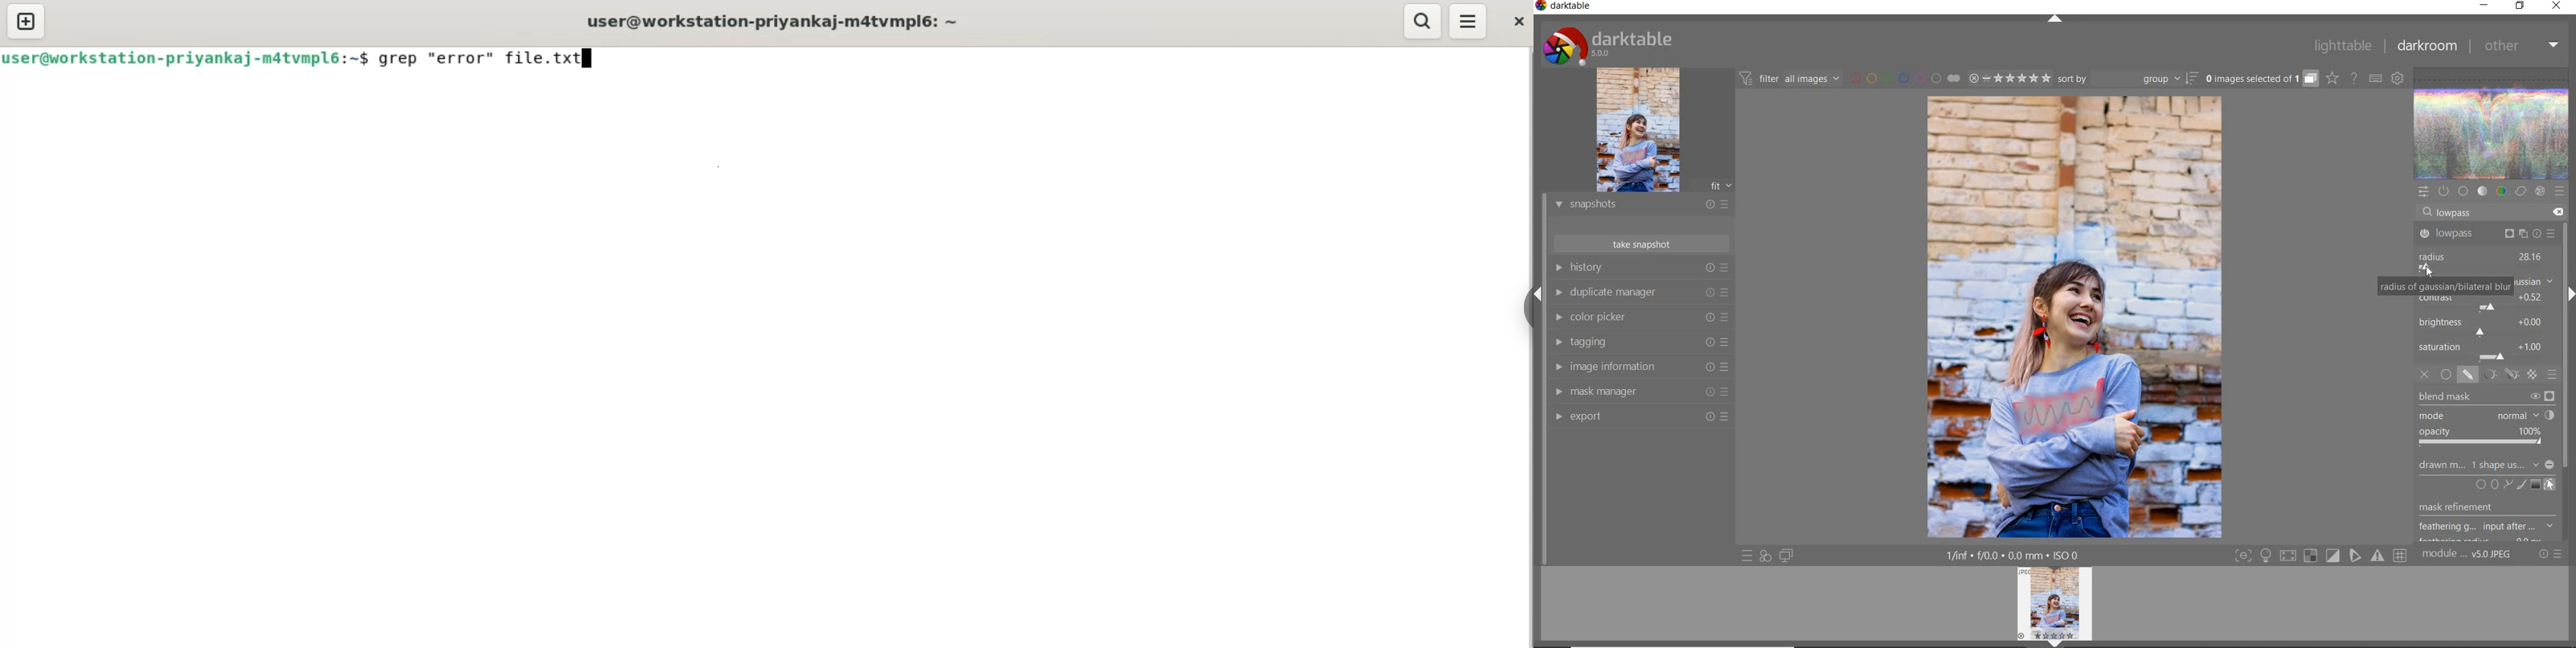 This screenshot has width=2576, height=672. Describe the element at coordinates (2520, 485) in the screenshot. I see `add brush` at that location.